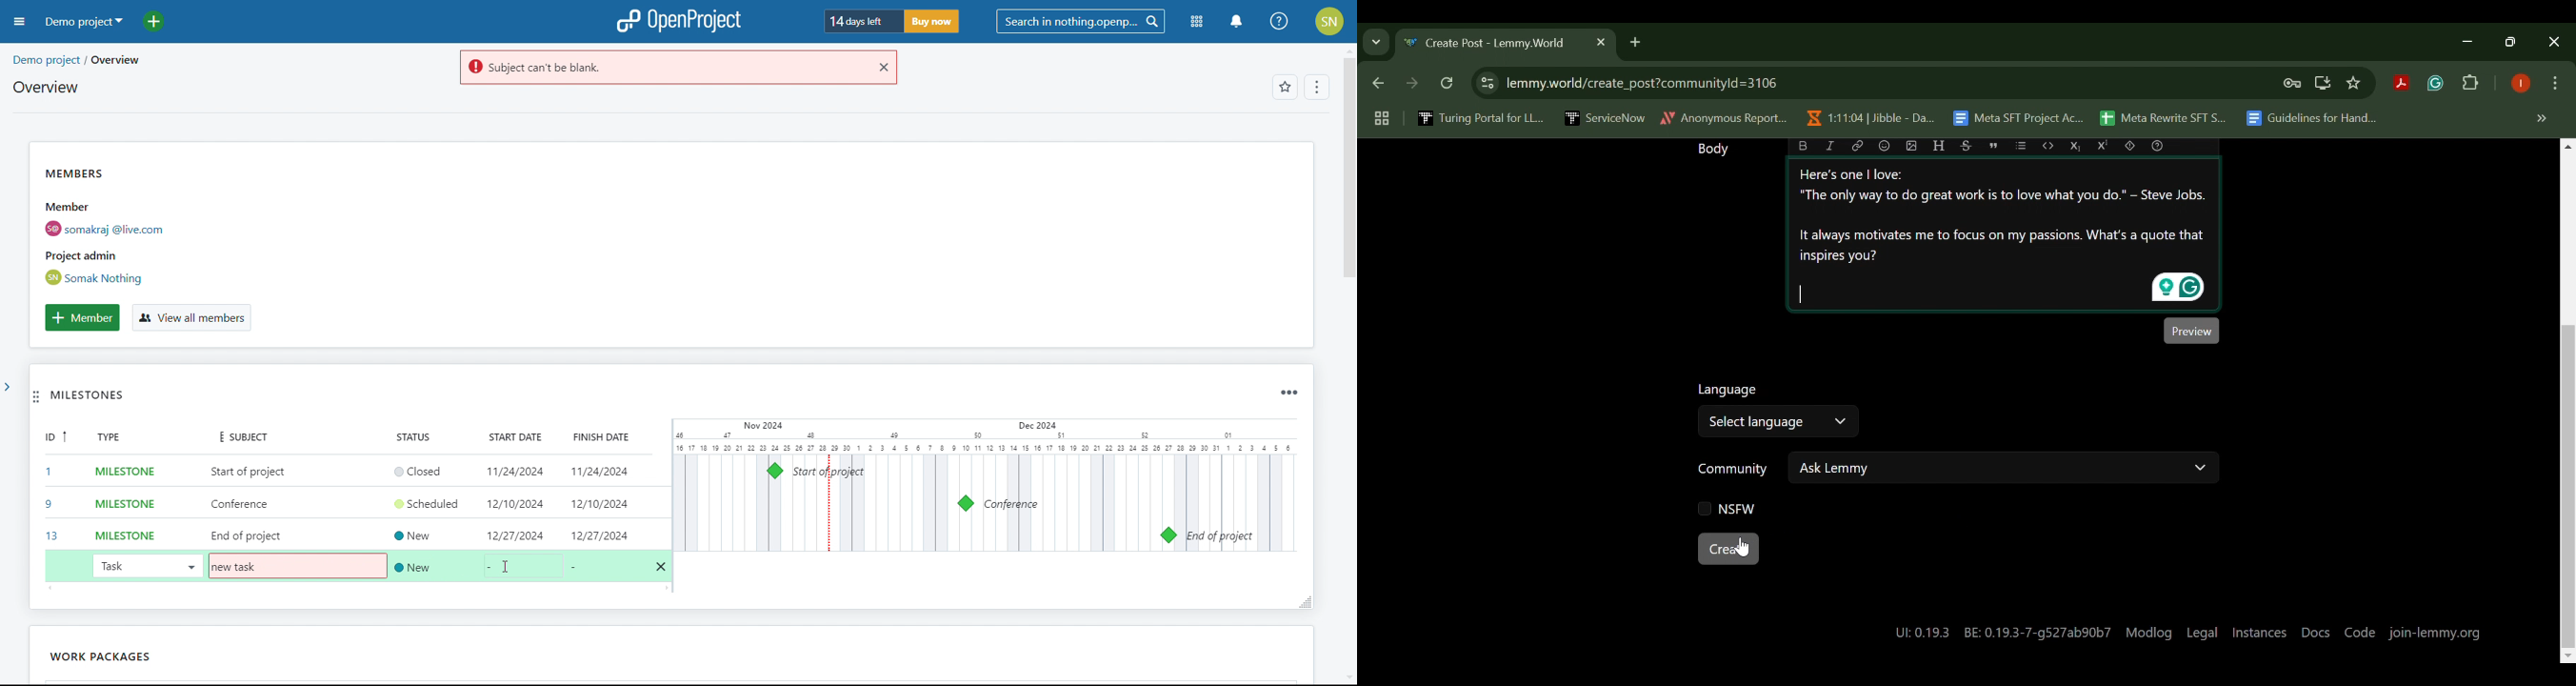  What do you see at coordinates (67, 656) in the screenshot?
I see `work packages` at bounding box center [67, 656].